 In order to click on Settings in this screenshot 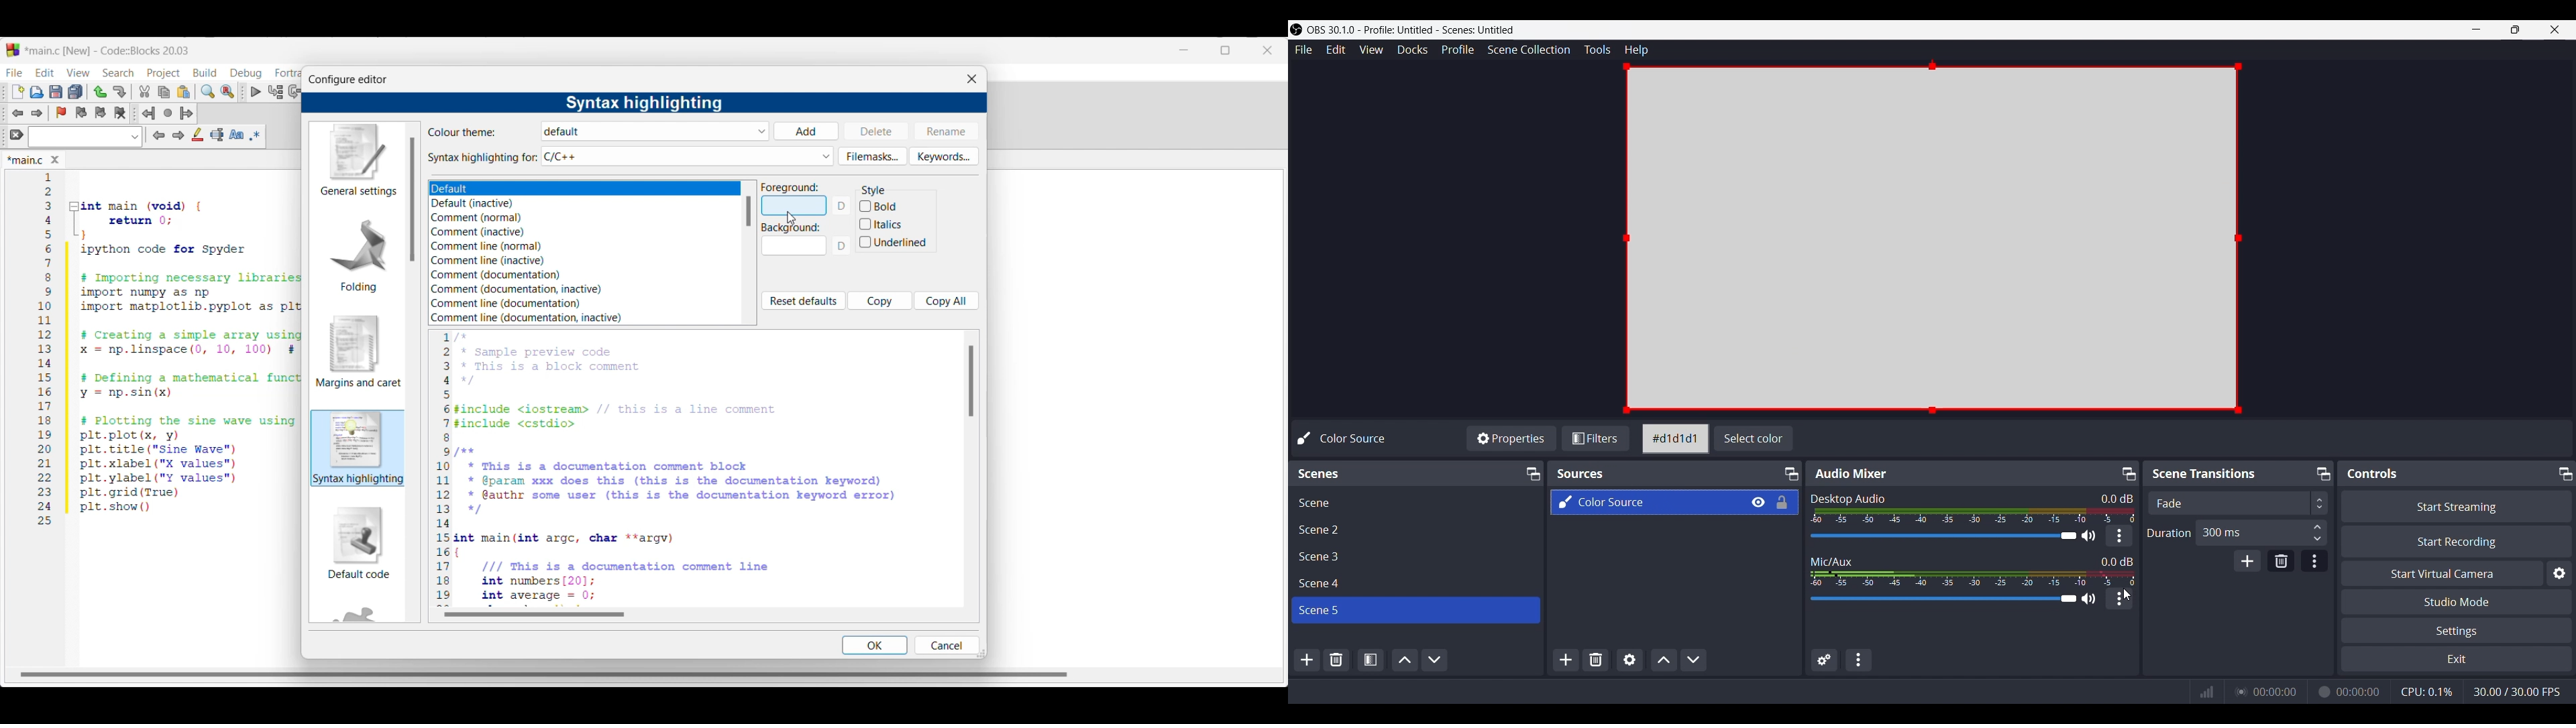, I will do `click(2457, 631)`.